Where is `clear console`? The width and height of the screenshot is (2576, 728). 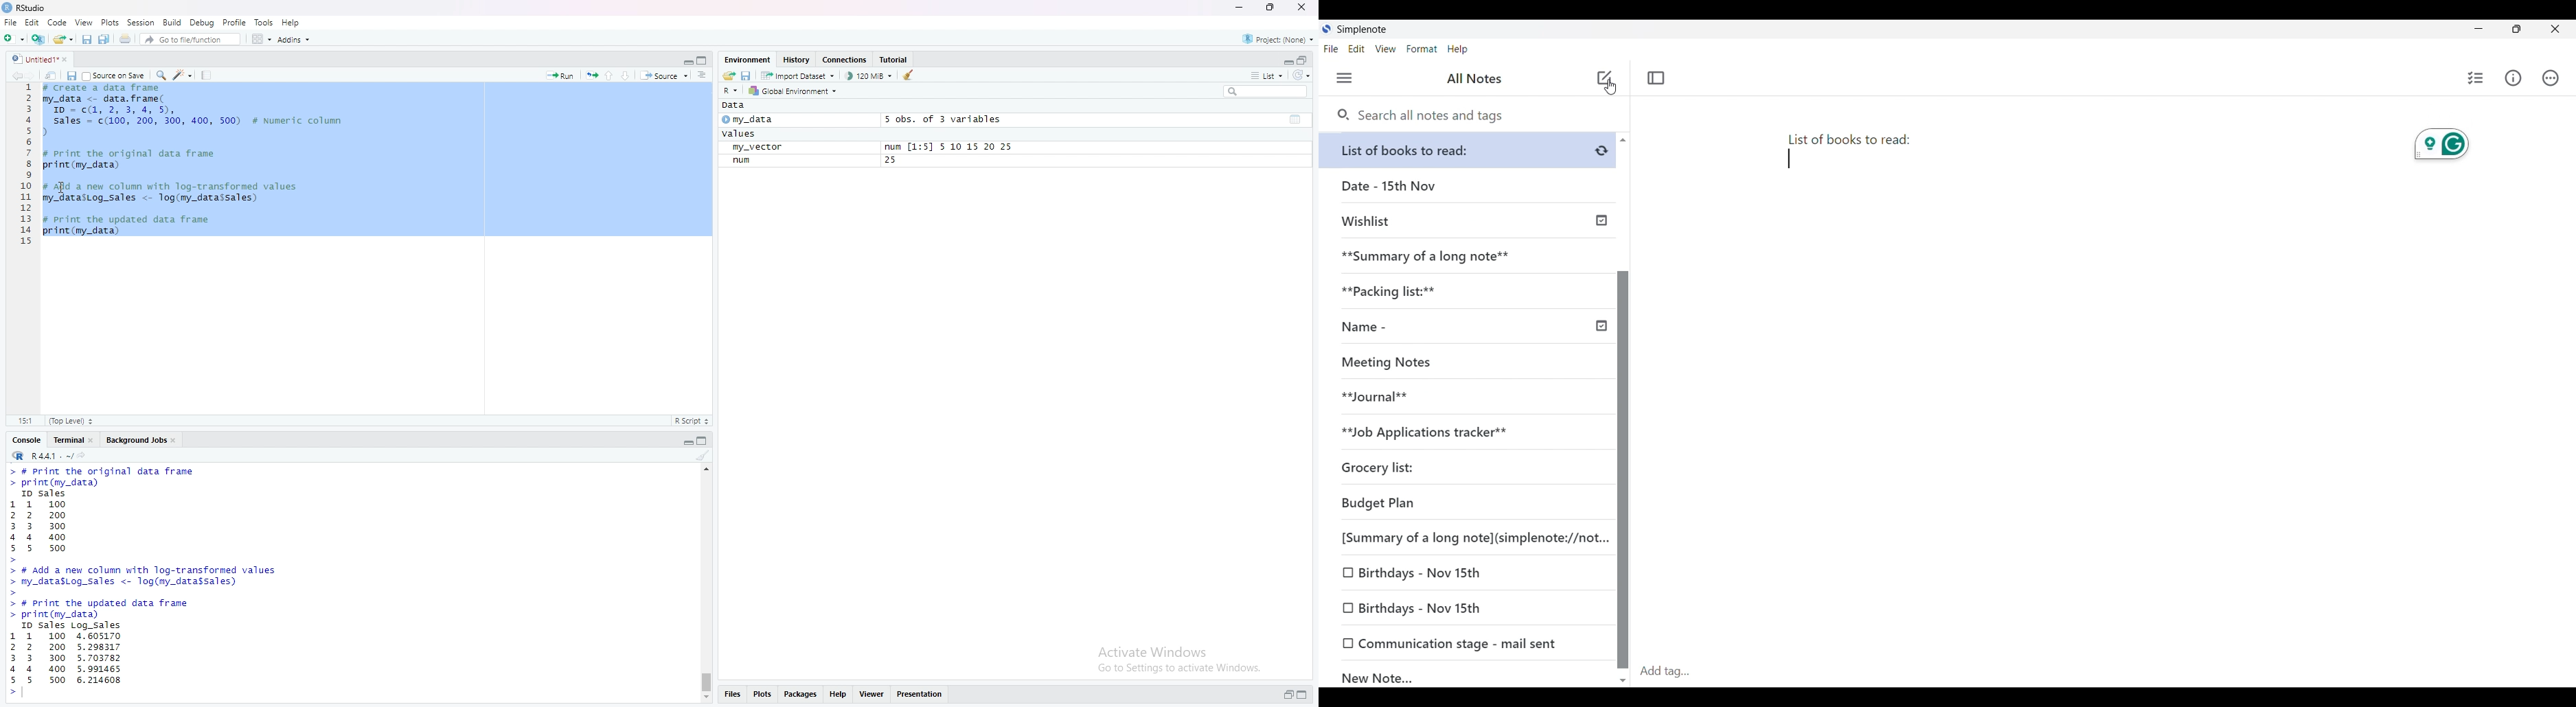 clear console is located at coordinates (703, 457).